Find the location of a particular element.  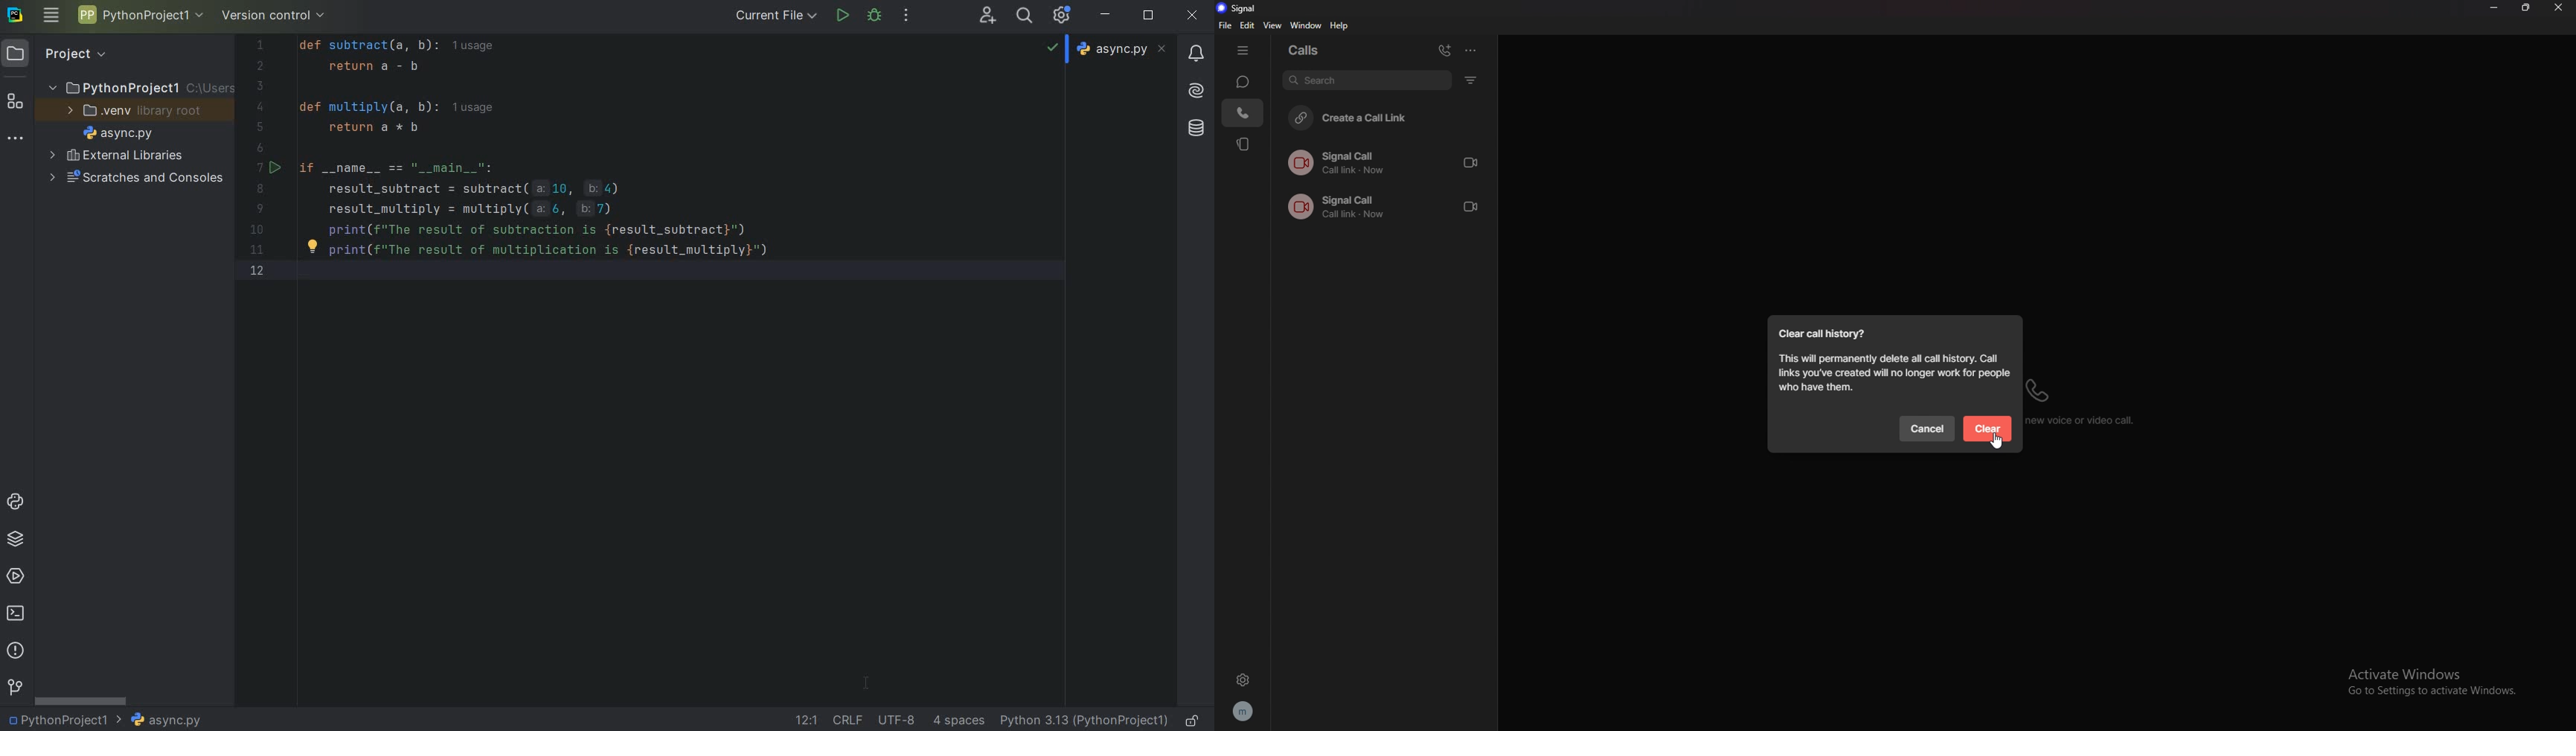

clear is located at coordinates (1988, 429).